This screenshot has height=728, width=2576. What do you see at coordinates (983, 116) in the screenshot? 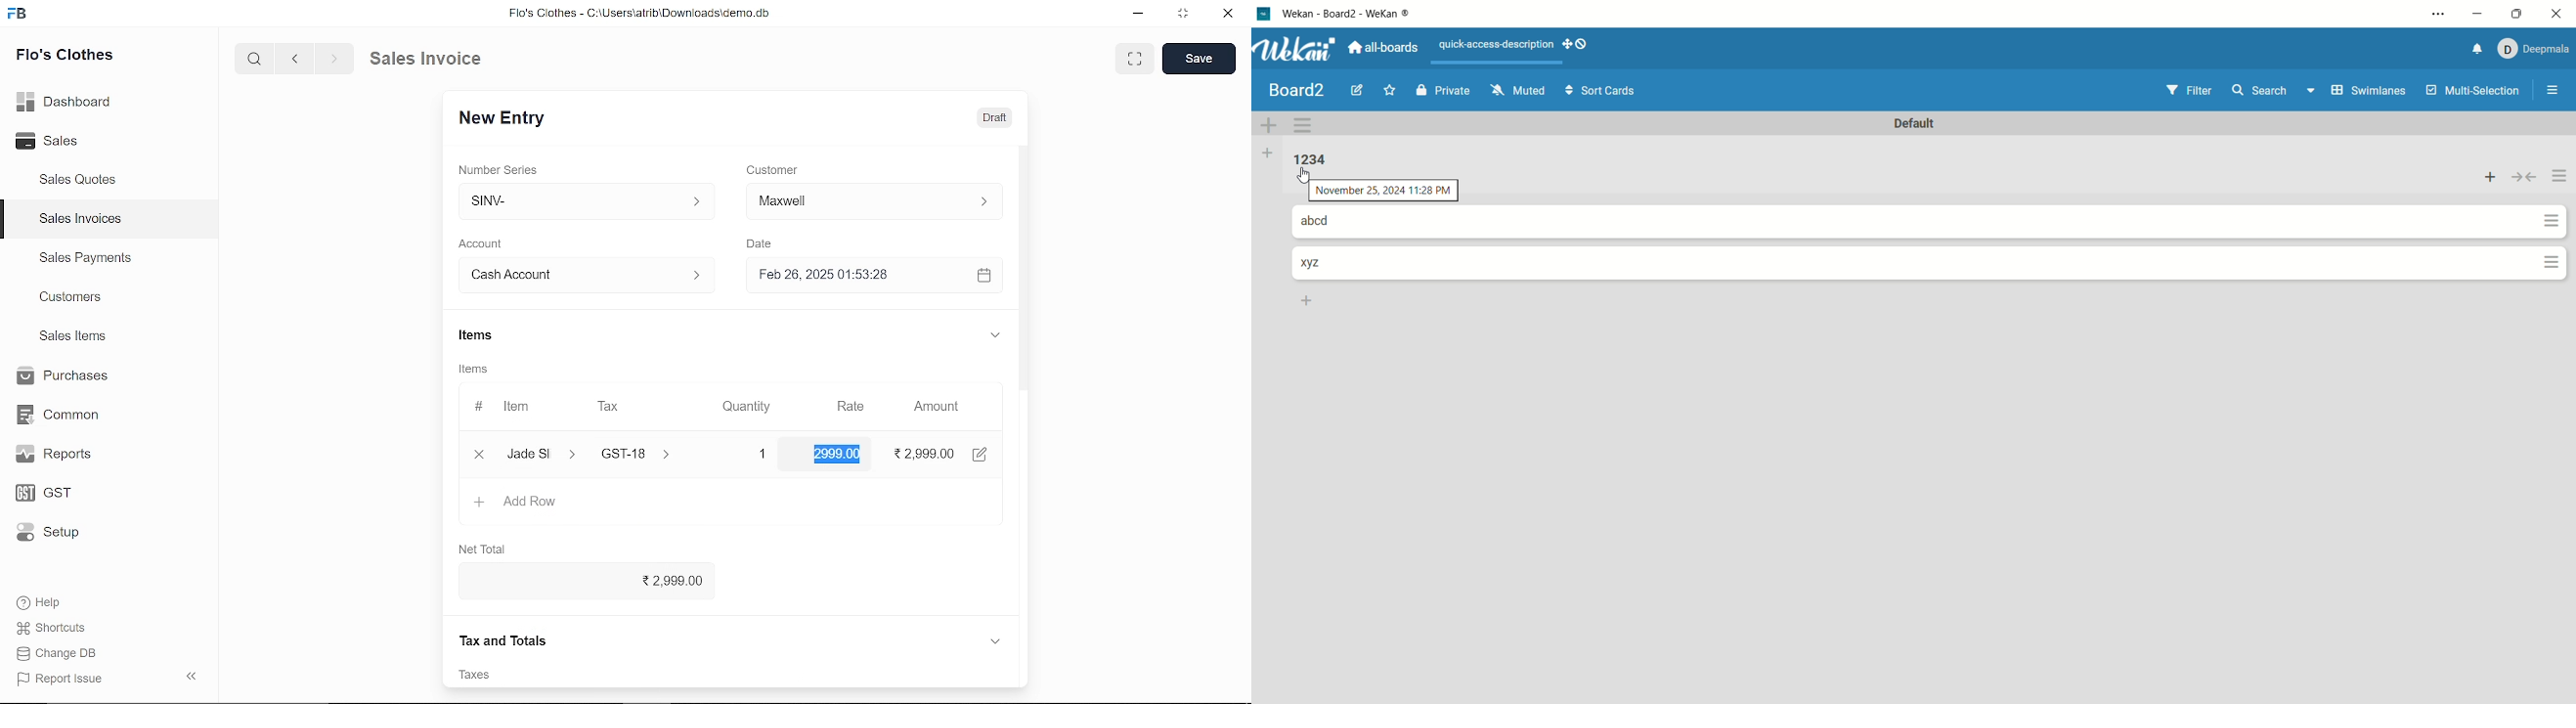
I see `Draft` at bounding box center [983, 116].